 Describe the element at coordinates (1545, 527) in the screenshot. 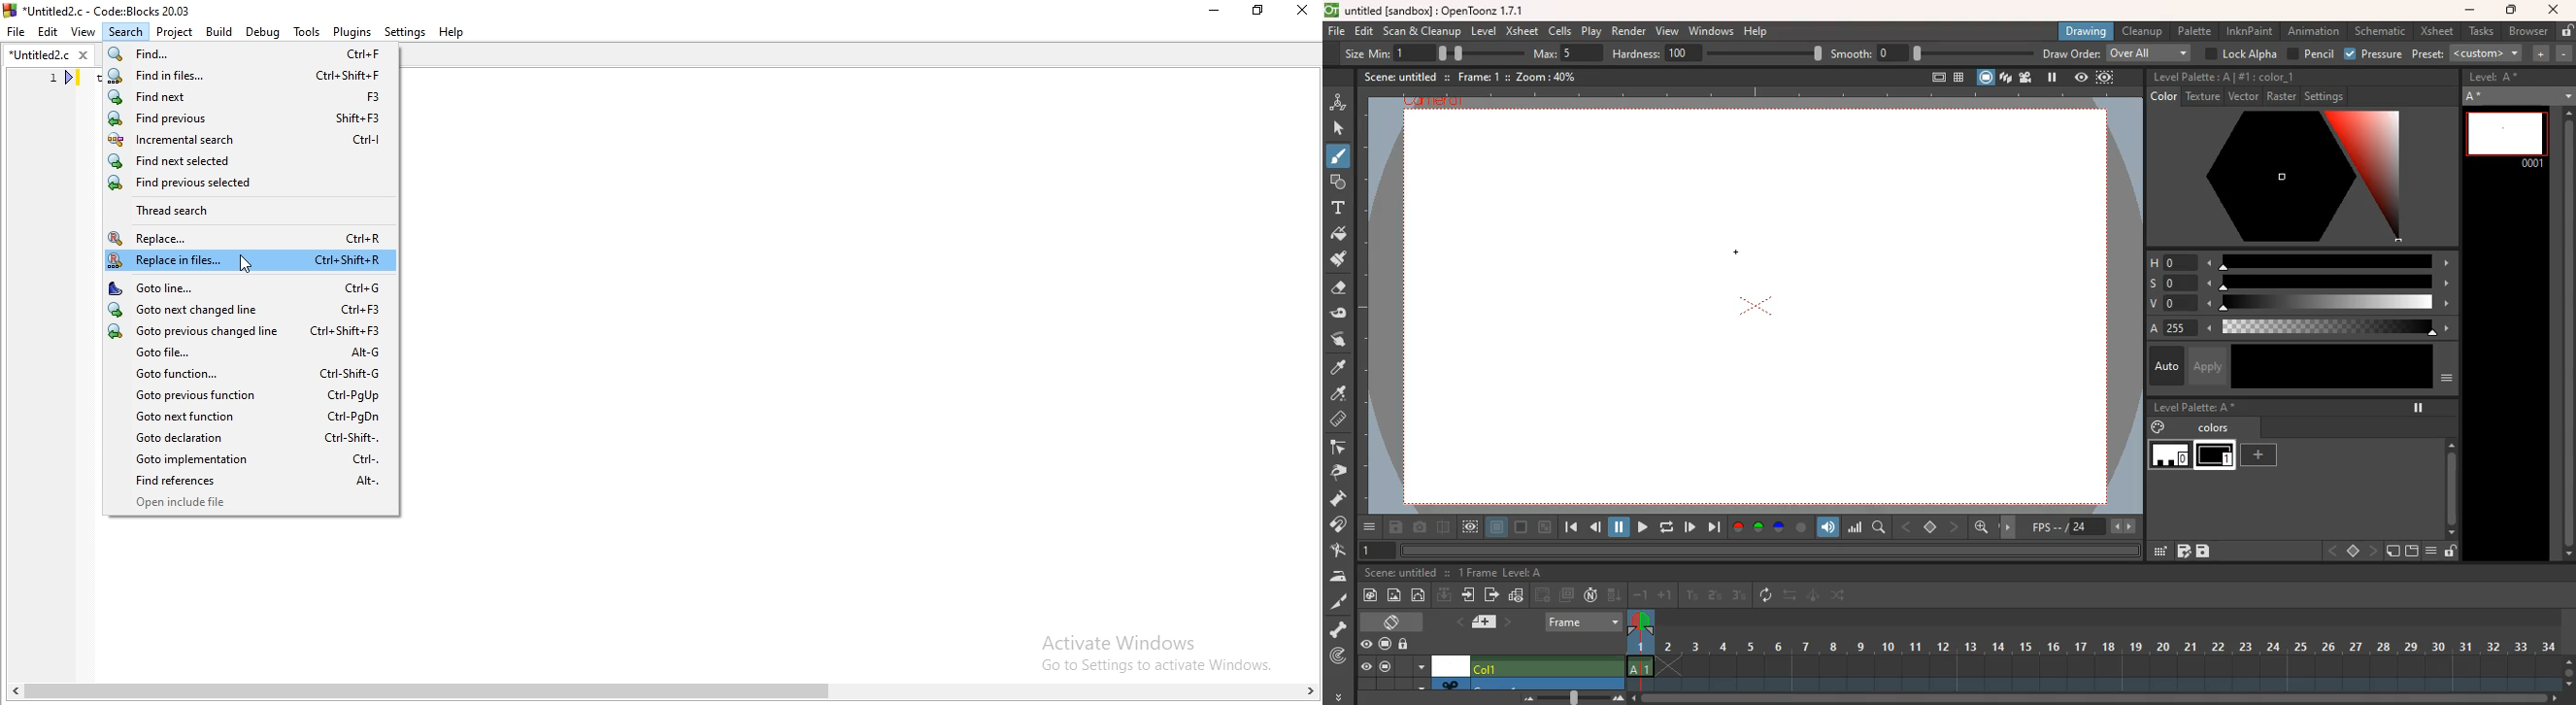

I see `minimize` at that location.